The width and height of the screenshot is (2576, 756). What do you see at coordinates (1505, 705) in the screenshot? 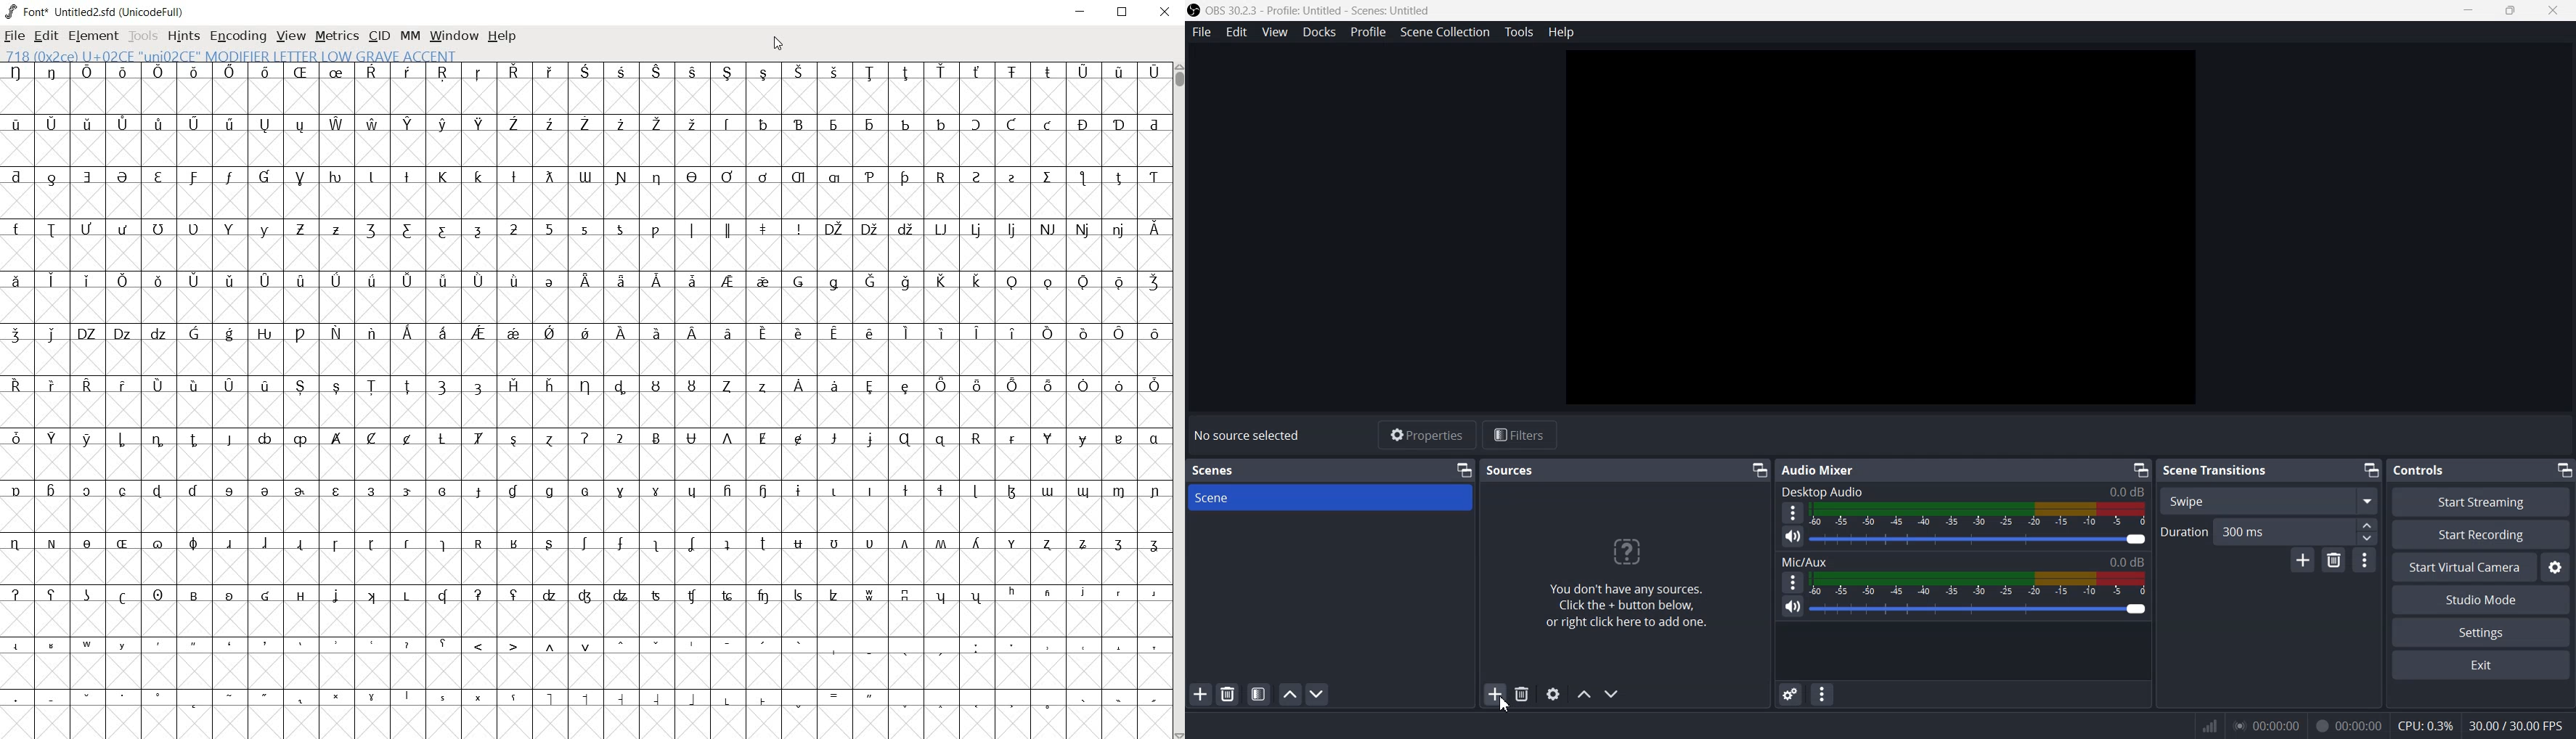
I see `Cursor` at bounding box center [1505, 705].